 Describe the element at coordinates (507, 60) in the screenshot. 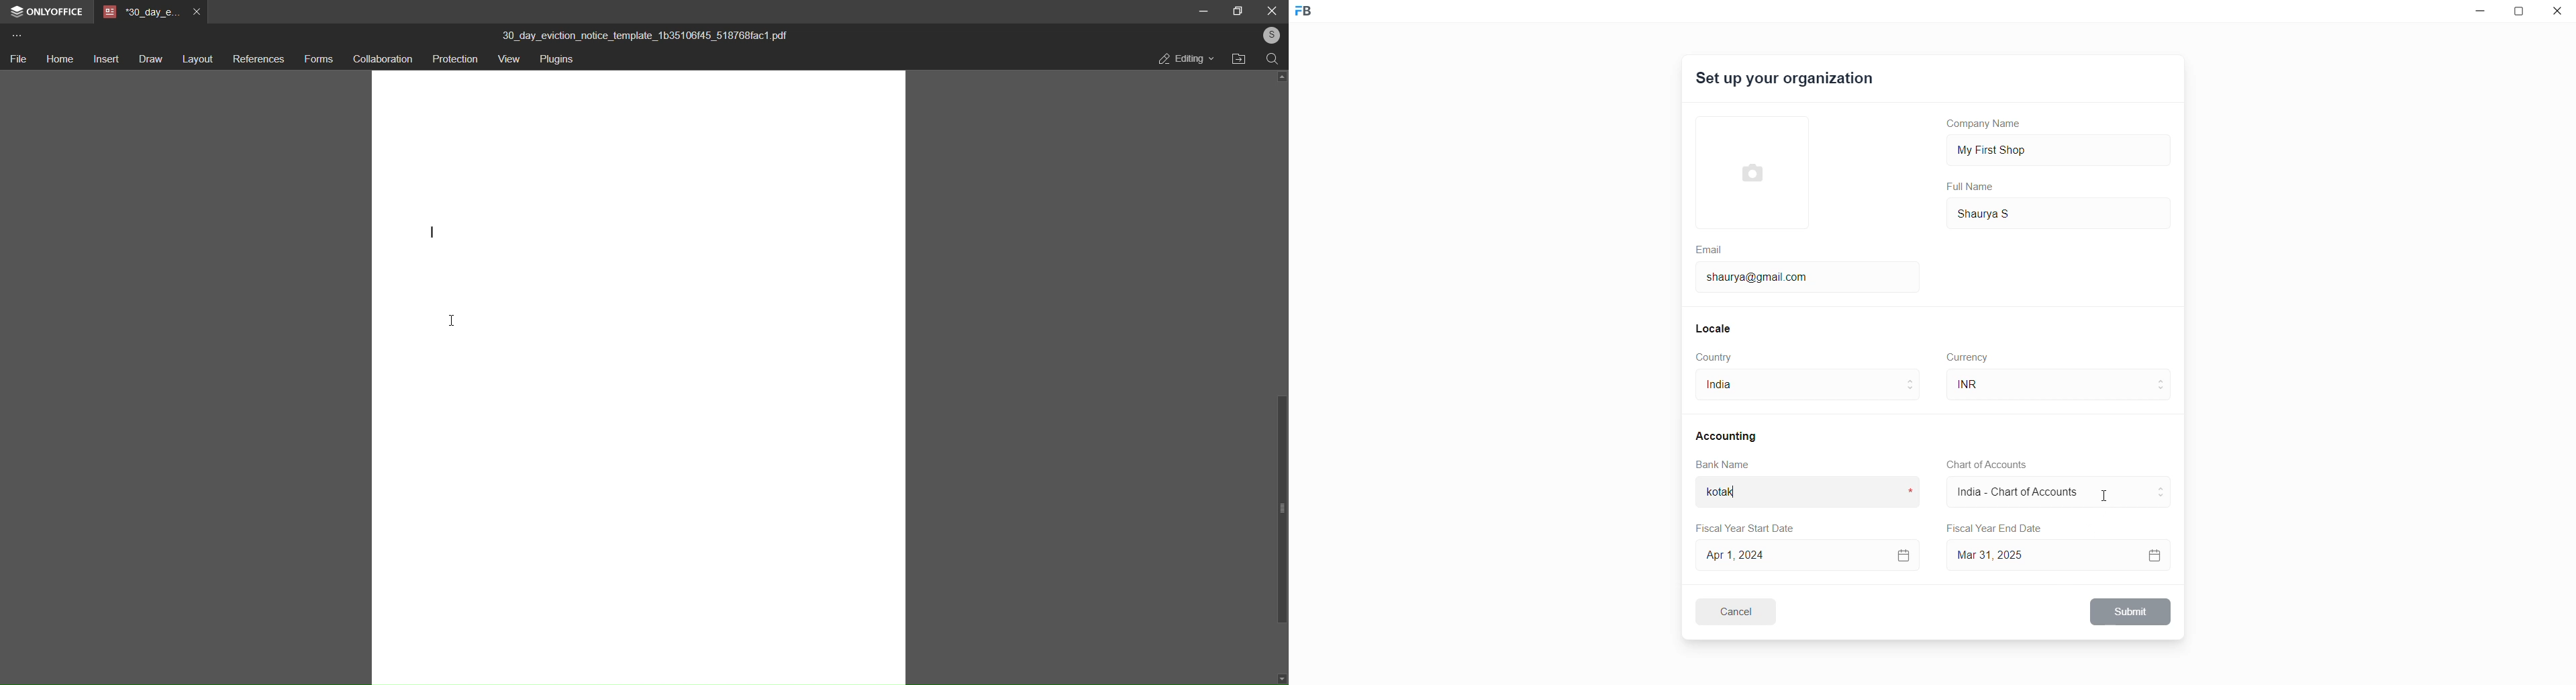

I see `view` at that location.